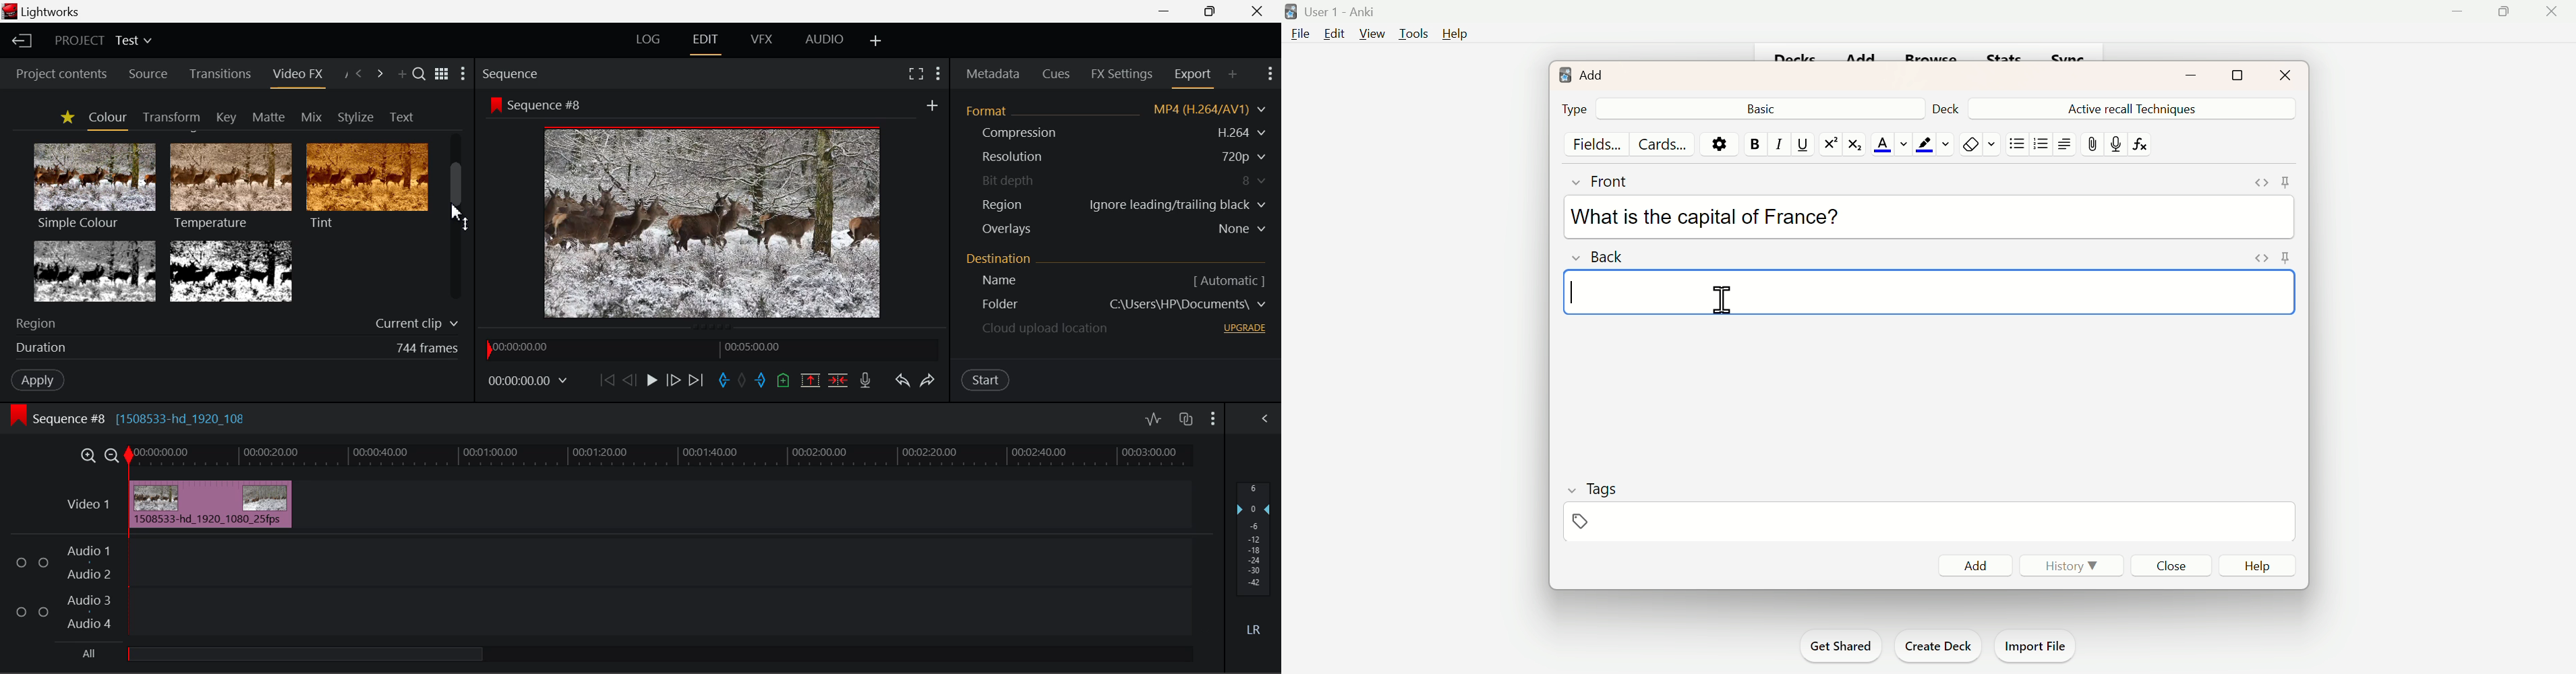  Describe the element at coordinates (761, 383) in the screenshot. I see `Mark Out` at that location.